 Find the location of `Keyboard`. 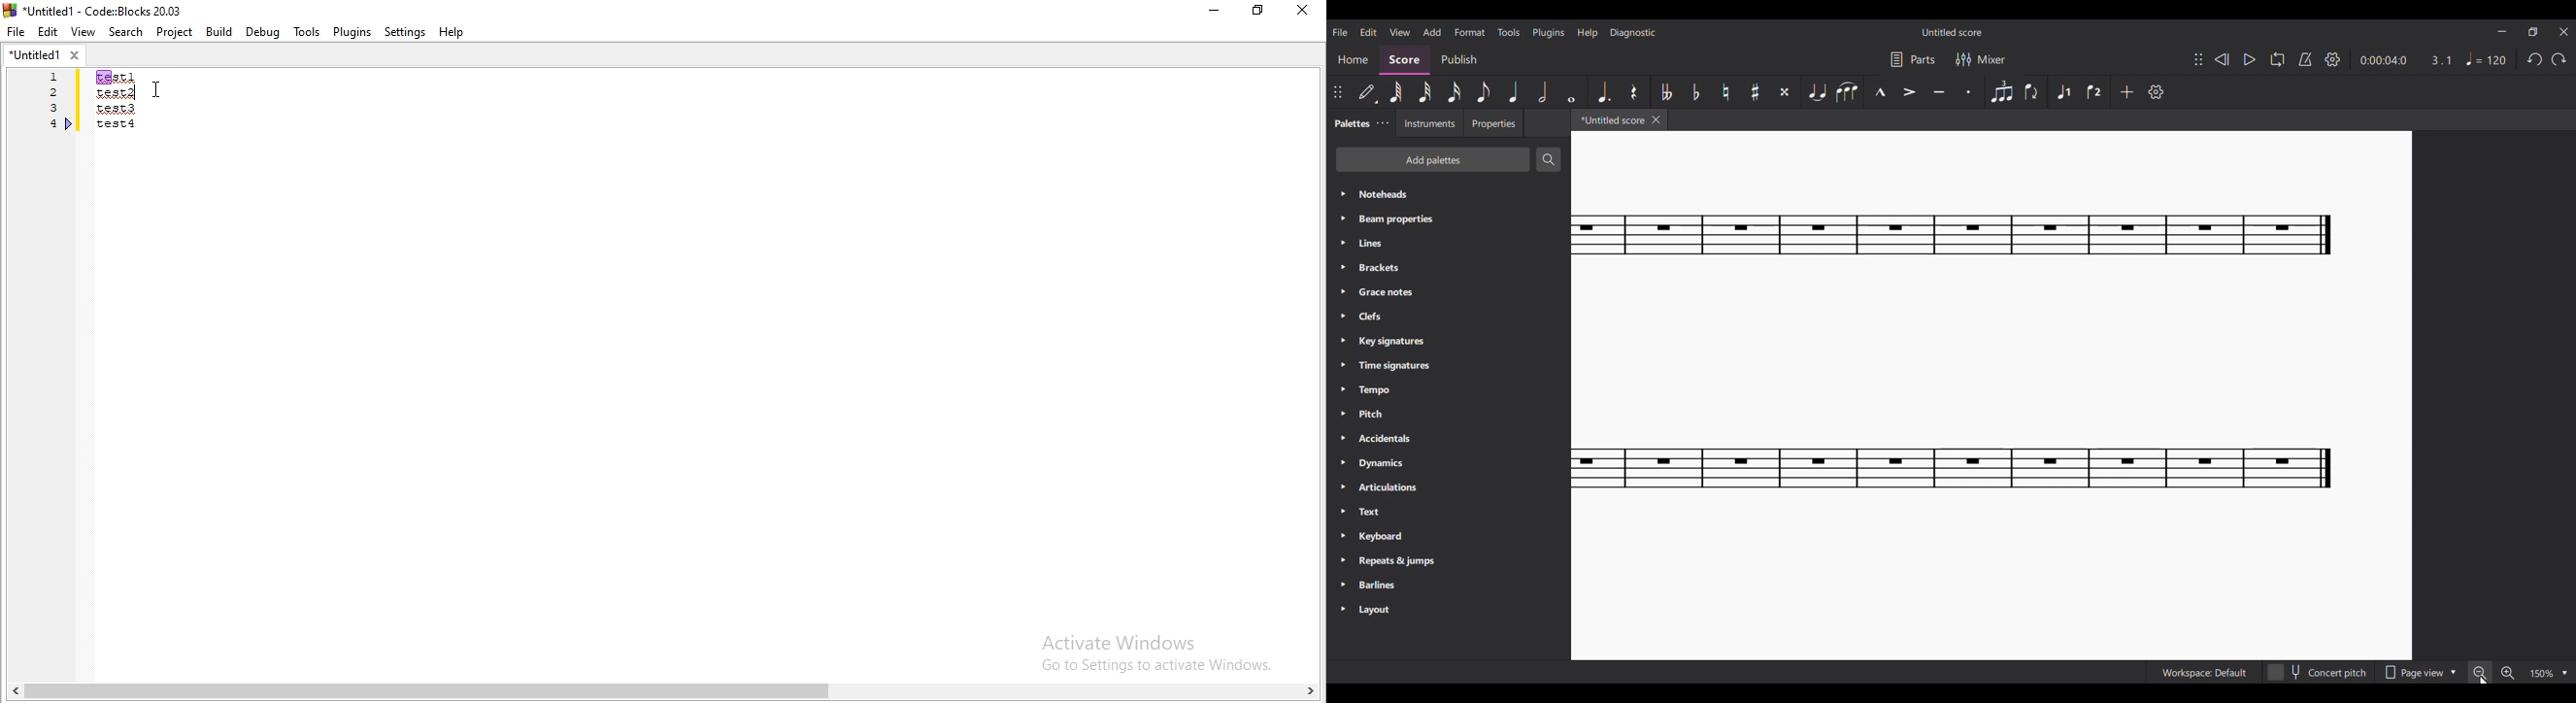

Keyboard is located at coordinates (1448, 536).